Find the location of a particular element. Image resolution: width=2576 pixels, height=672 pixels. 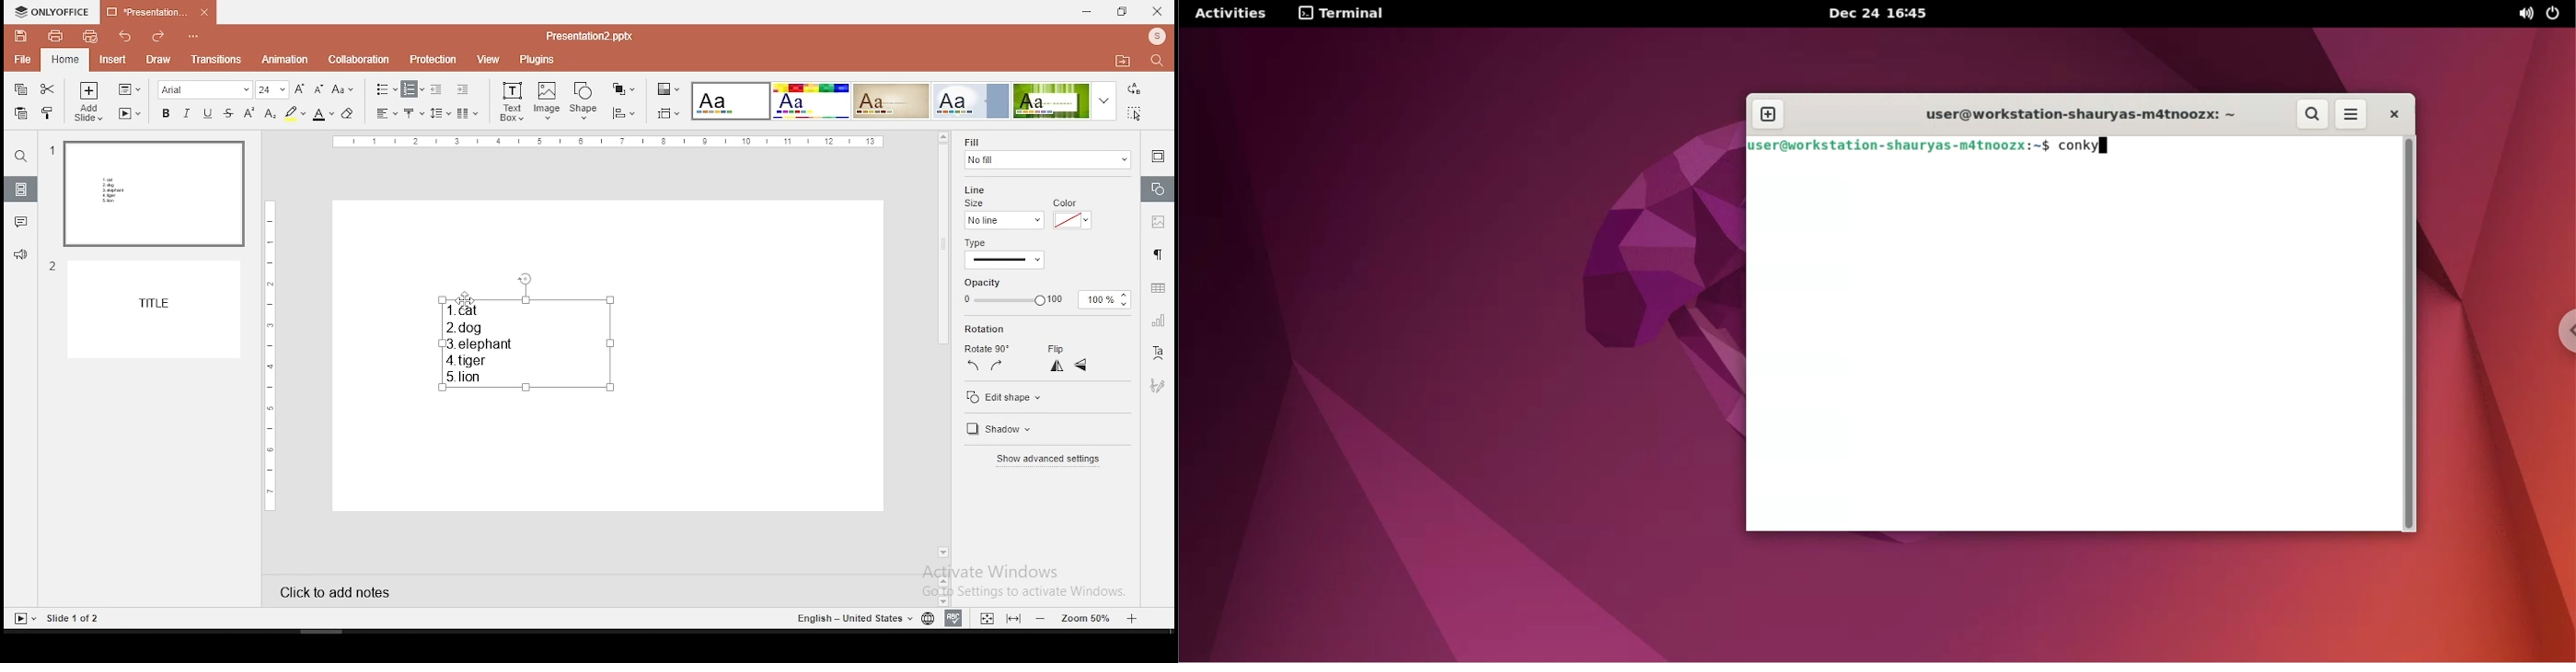

image is located at coordinates (548, 101).